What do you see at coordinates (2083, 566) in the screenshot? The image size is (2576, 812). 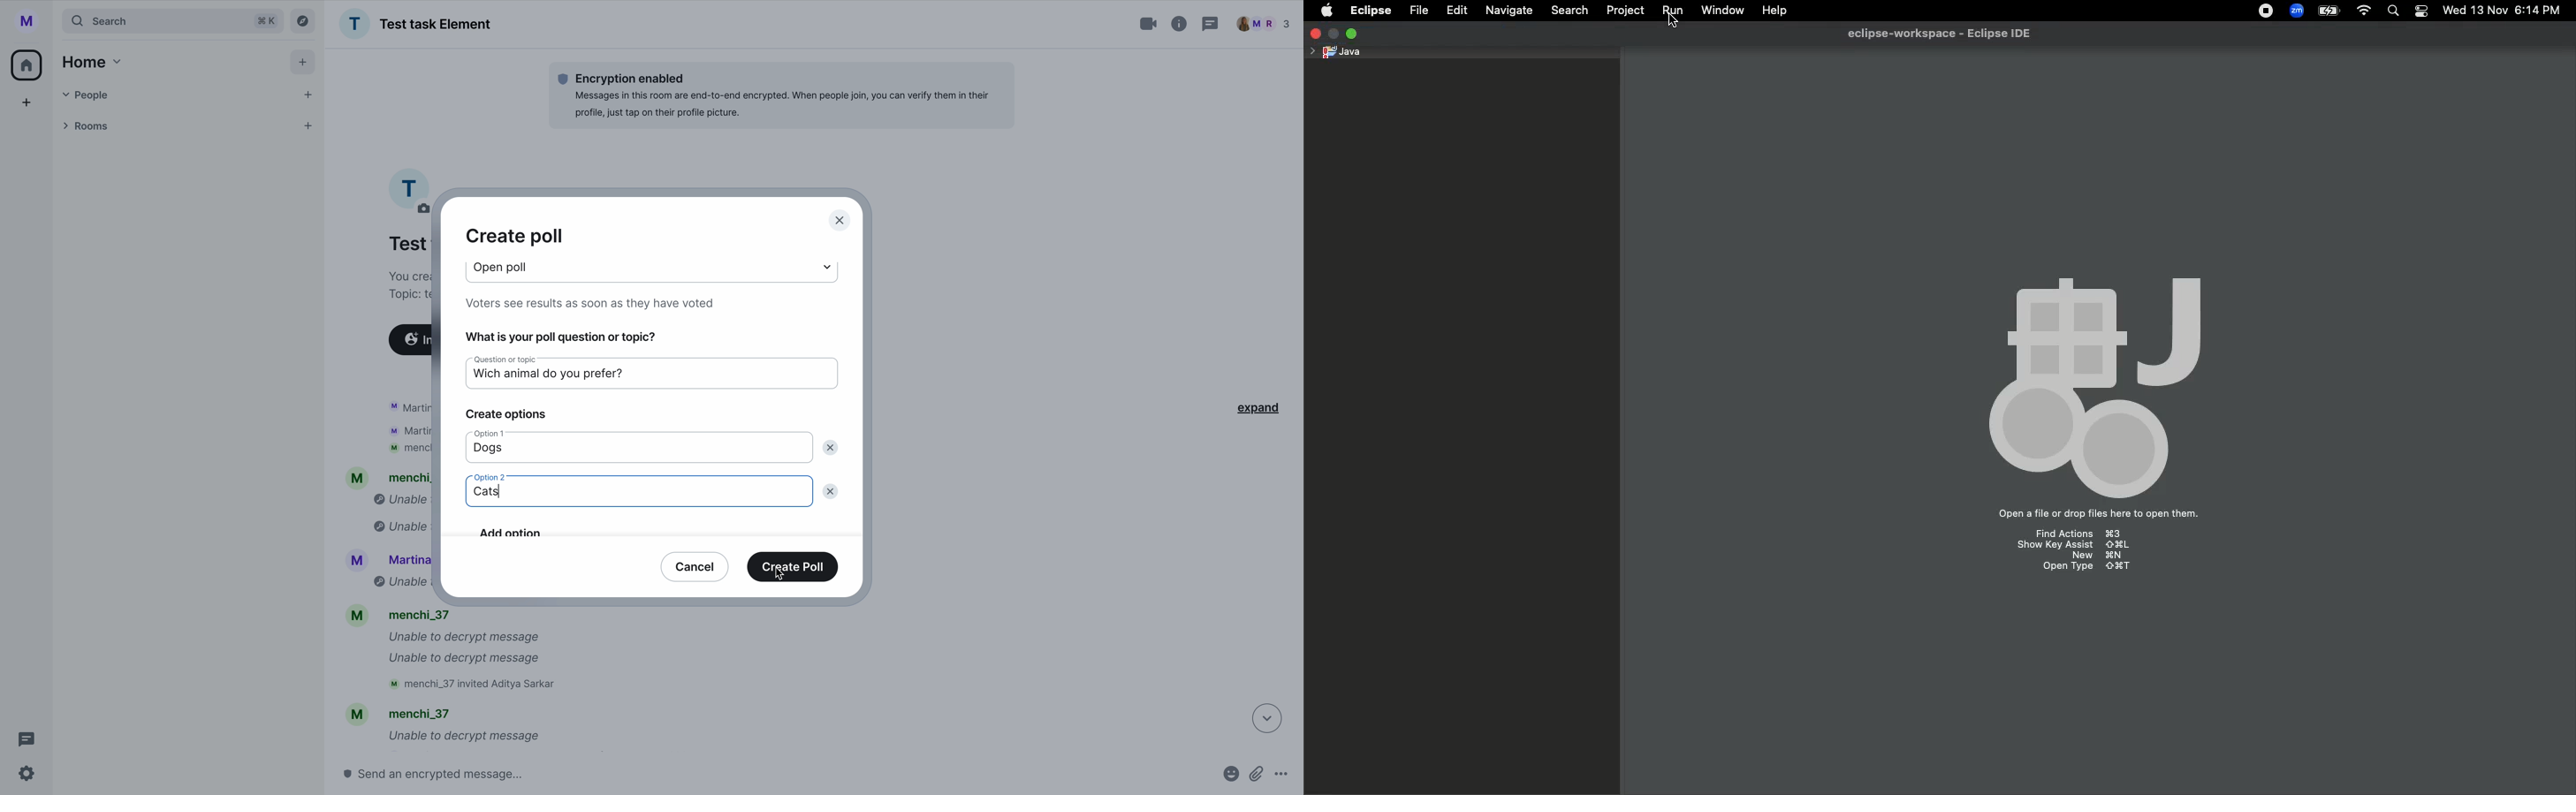 I see `open type ⇧⌘T` at bounding box center [2083, 566].